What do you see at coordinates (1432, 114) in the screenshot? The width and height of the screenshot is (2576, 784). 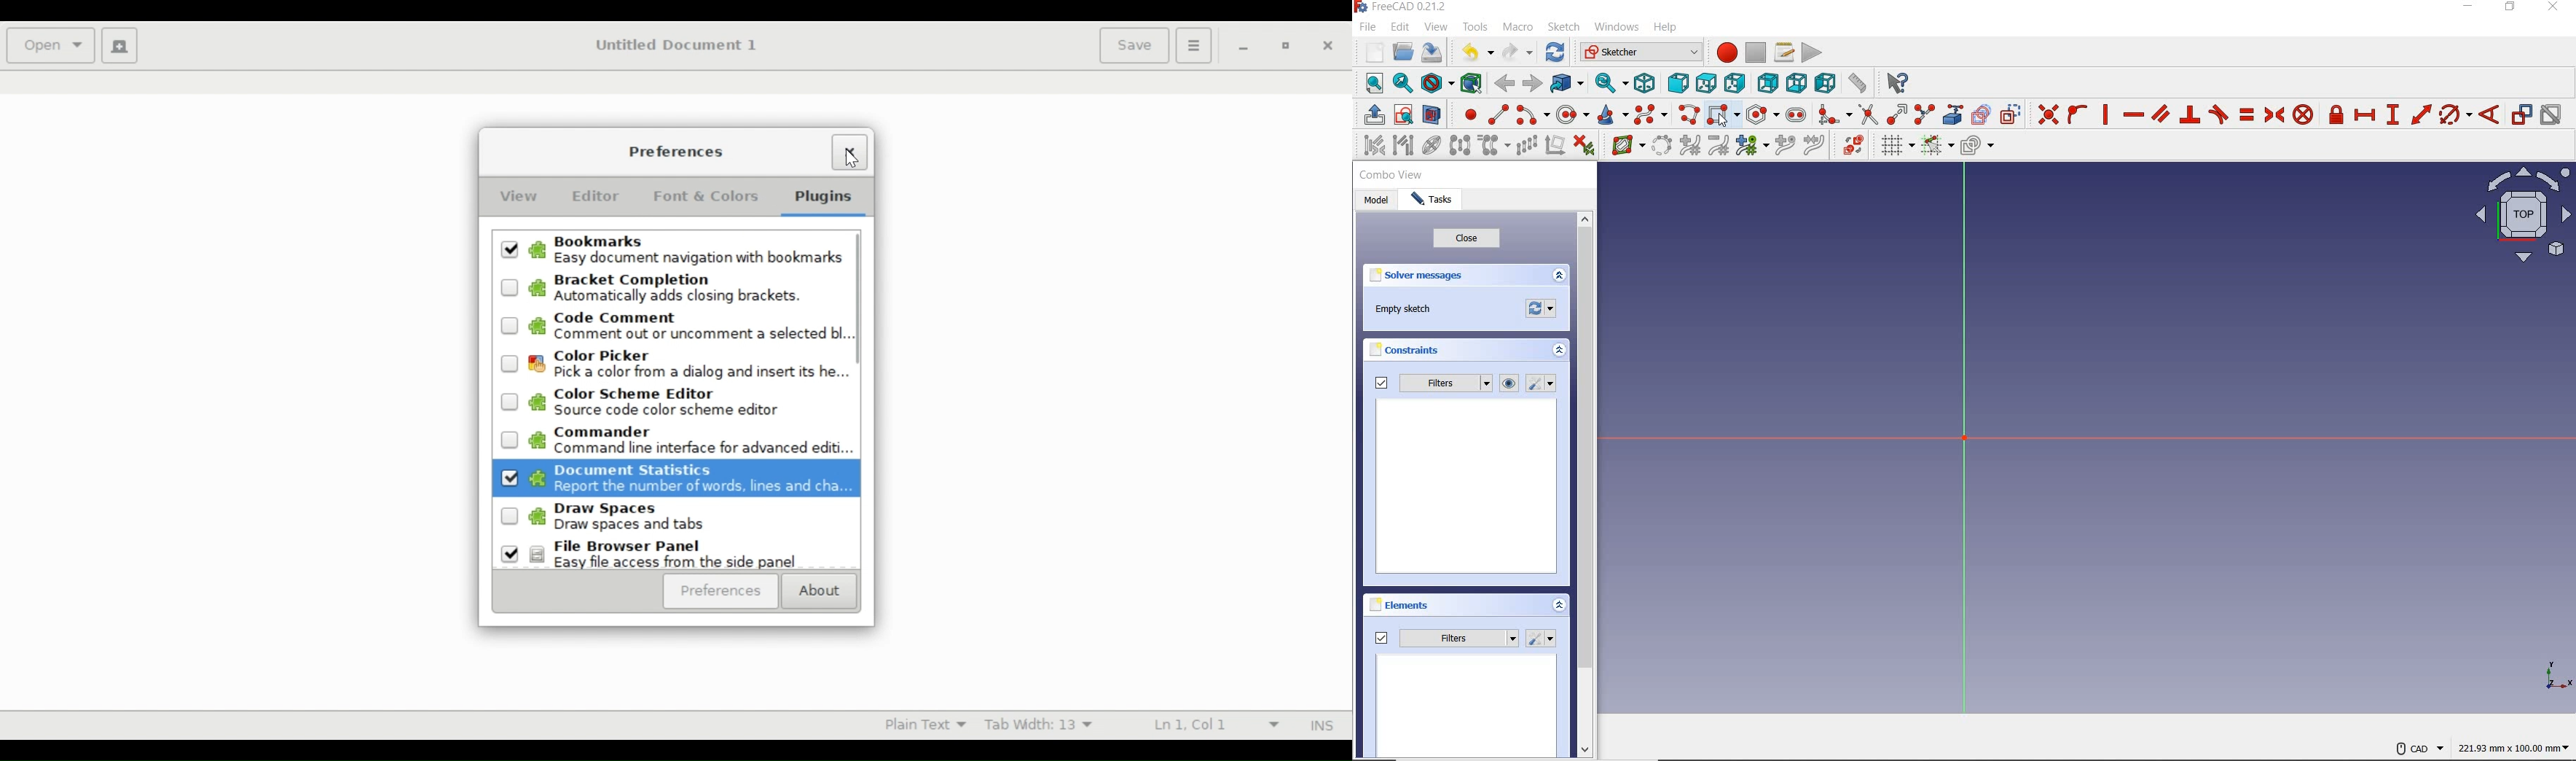 I see `view section` at bounding box center [1432, 114].